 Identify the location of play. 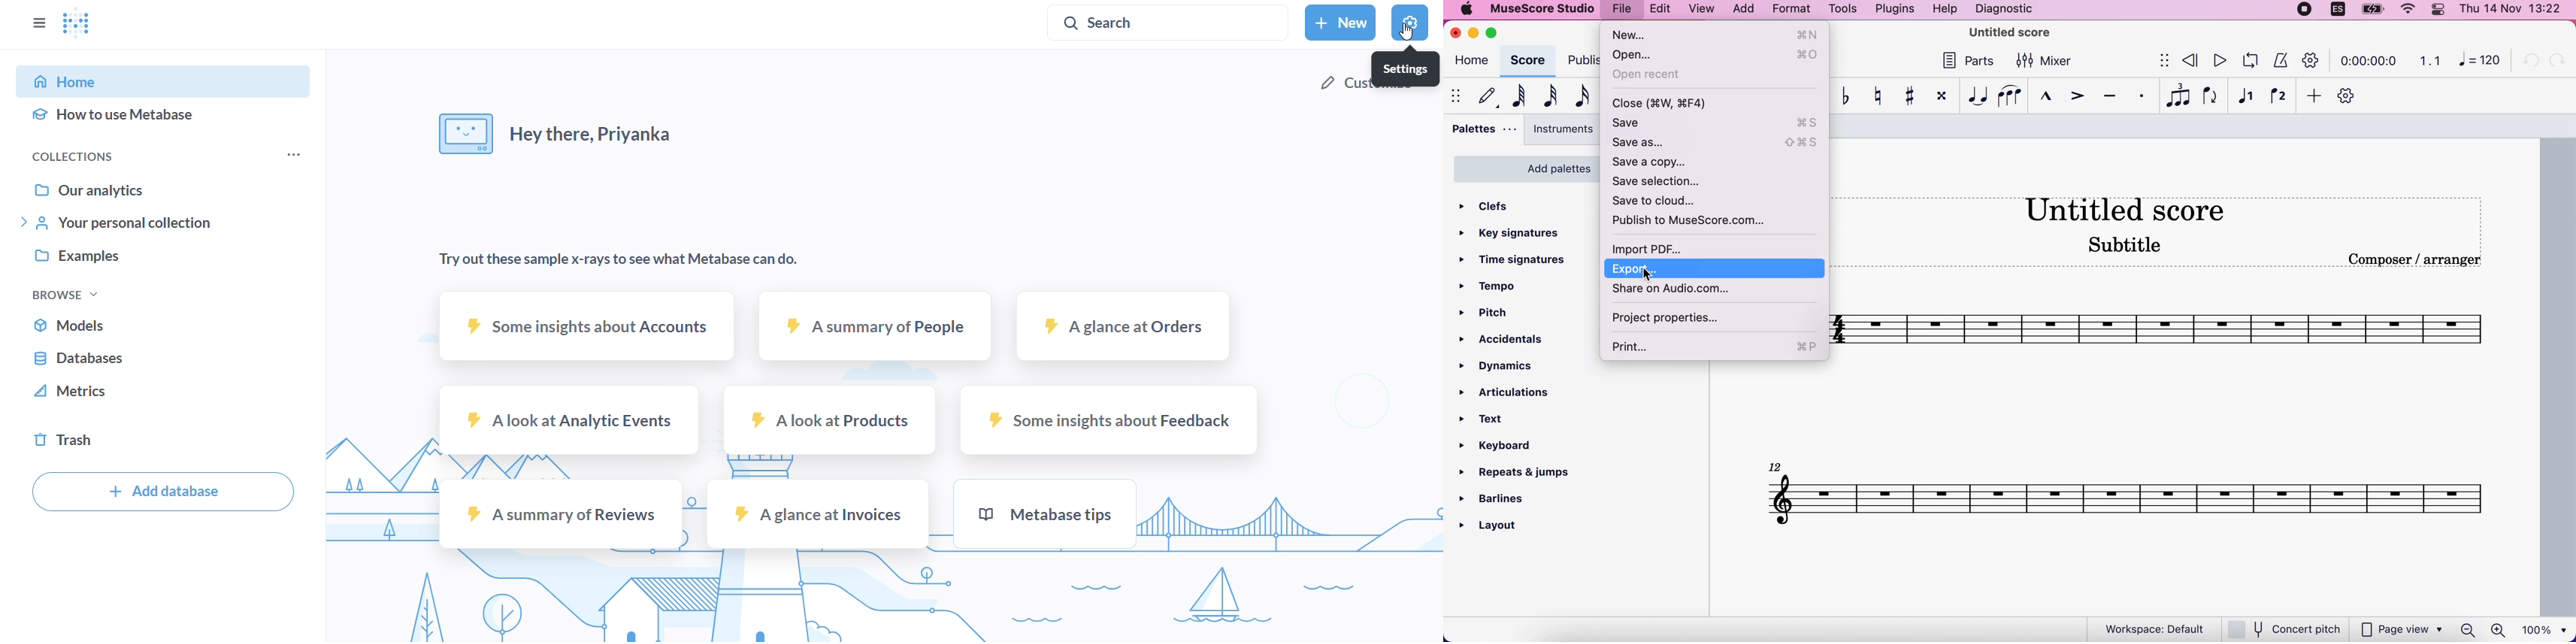
(2217, 62).